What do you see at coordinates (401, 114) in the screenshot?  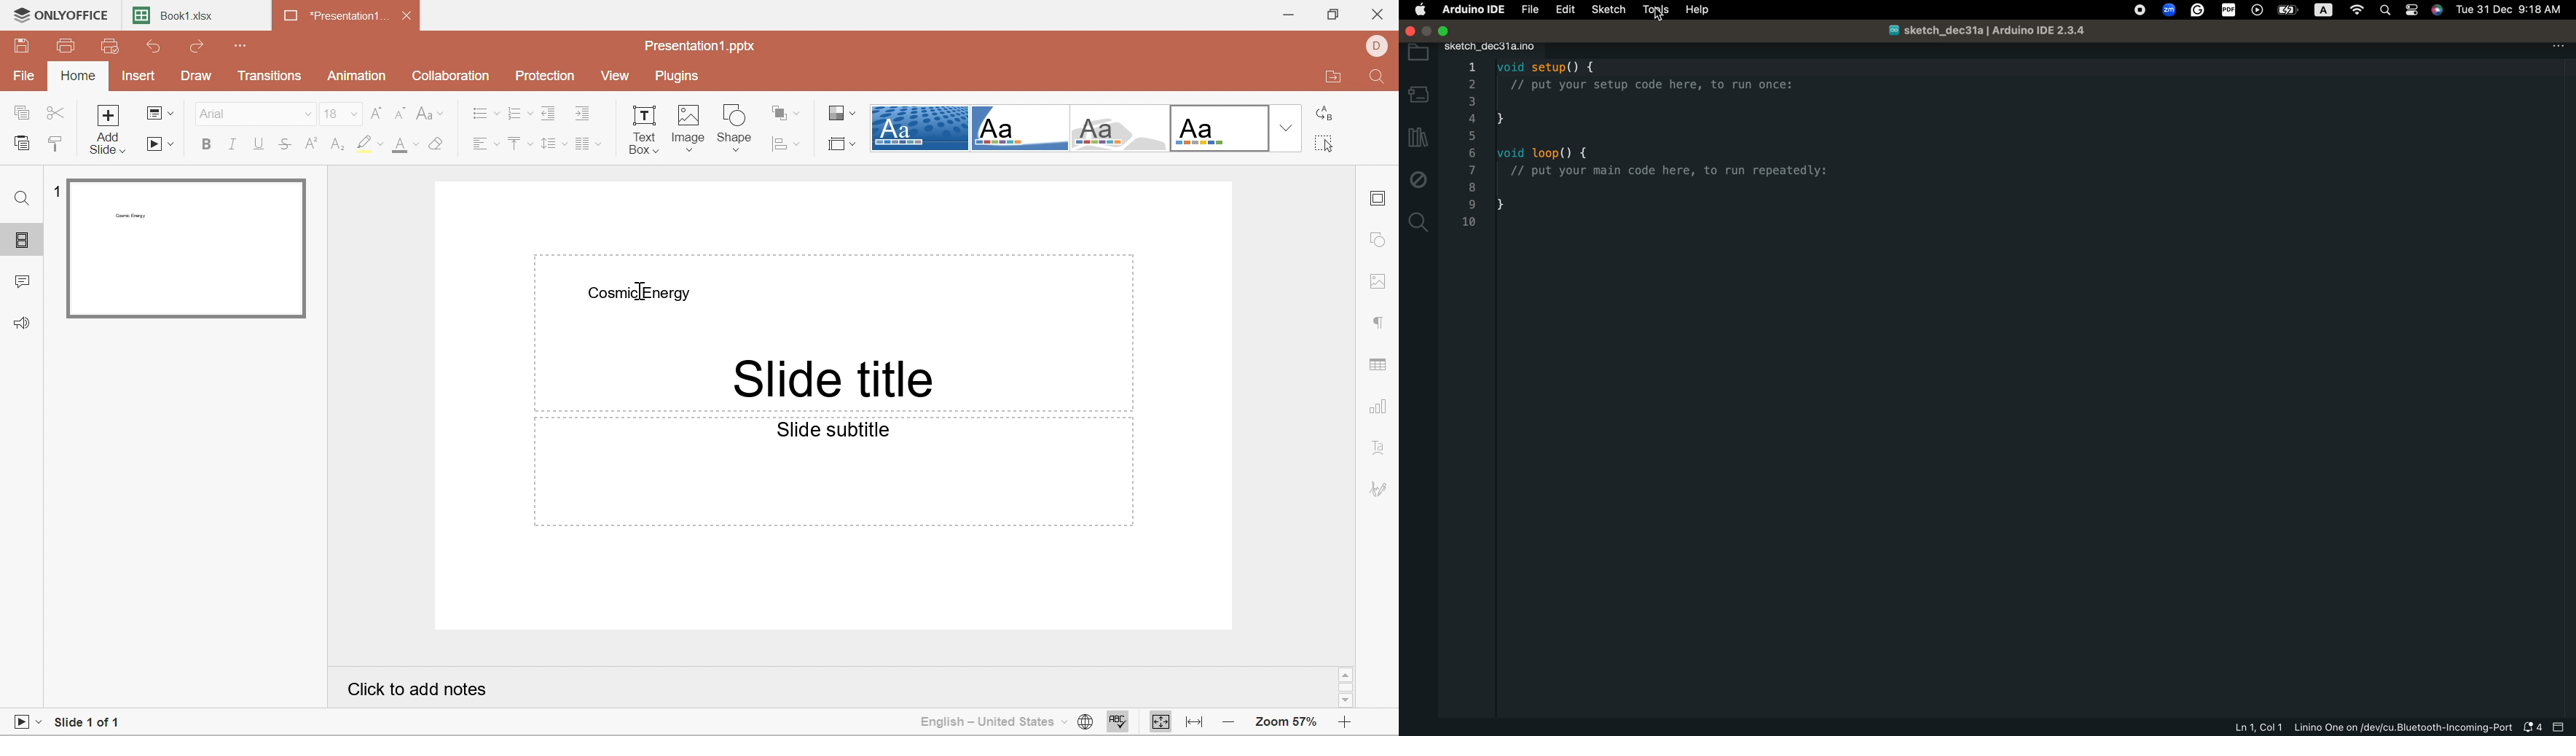 I see `Decrement font size` at bounding box center [401, 114].